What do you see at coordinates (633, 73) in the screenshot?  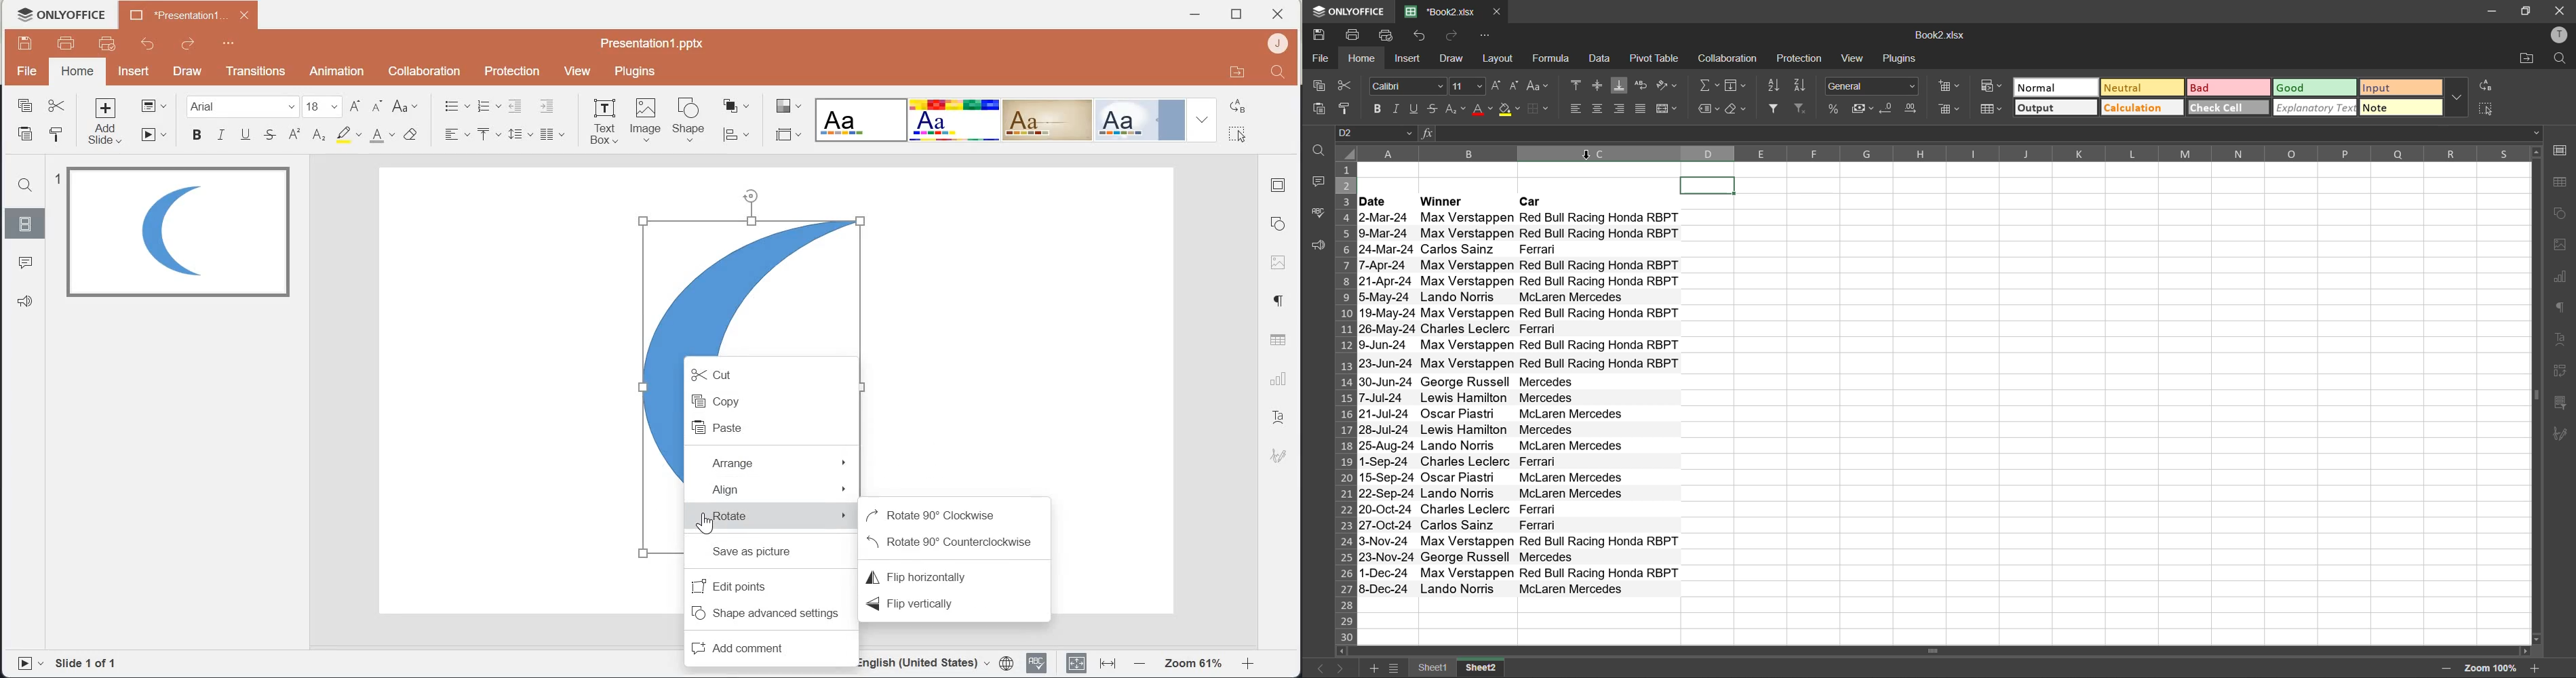 I see `Plugins` at bounding box center [633, 73].